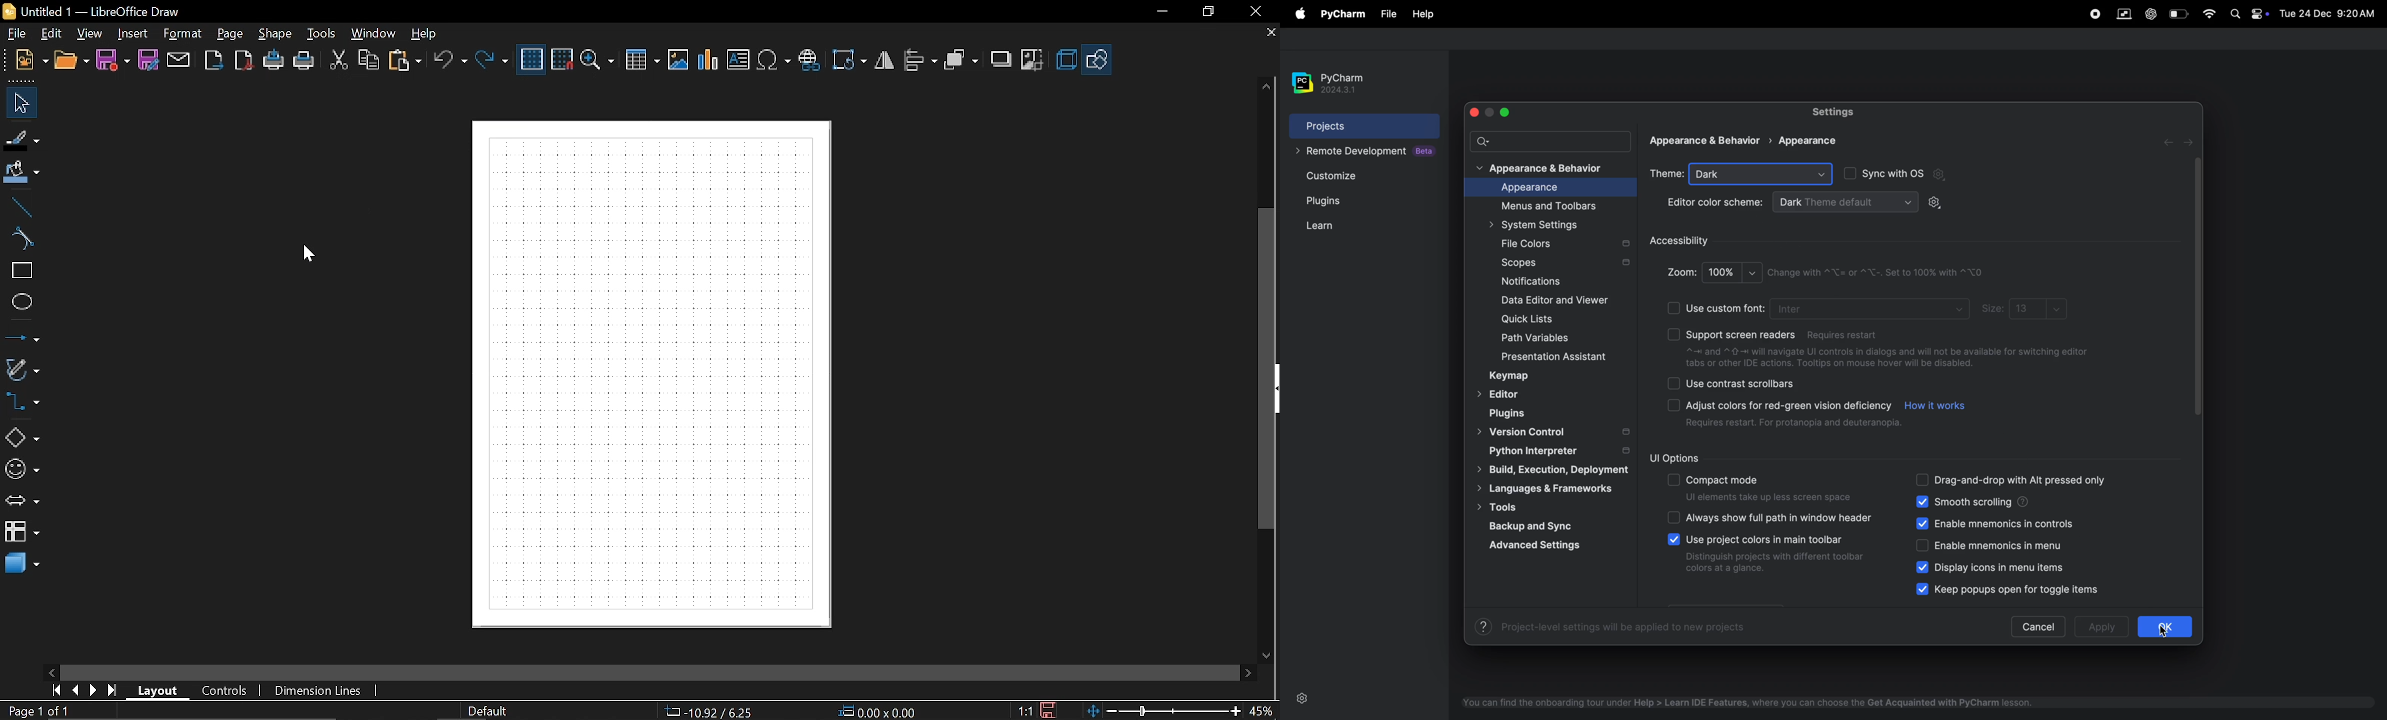 The image size is (2408, 728). Describe the element at coordinates (323, 33) in the screenshot. I see `tools` at that location.